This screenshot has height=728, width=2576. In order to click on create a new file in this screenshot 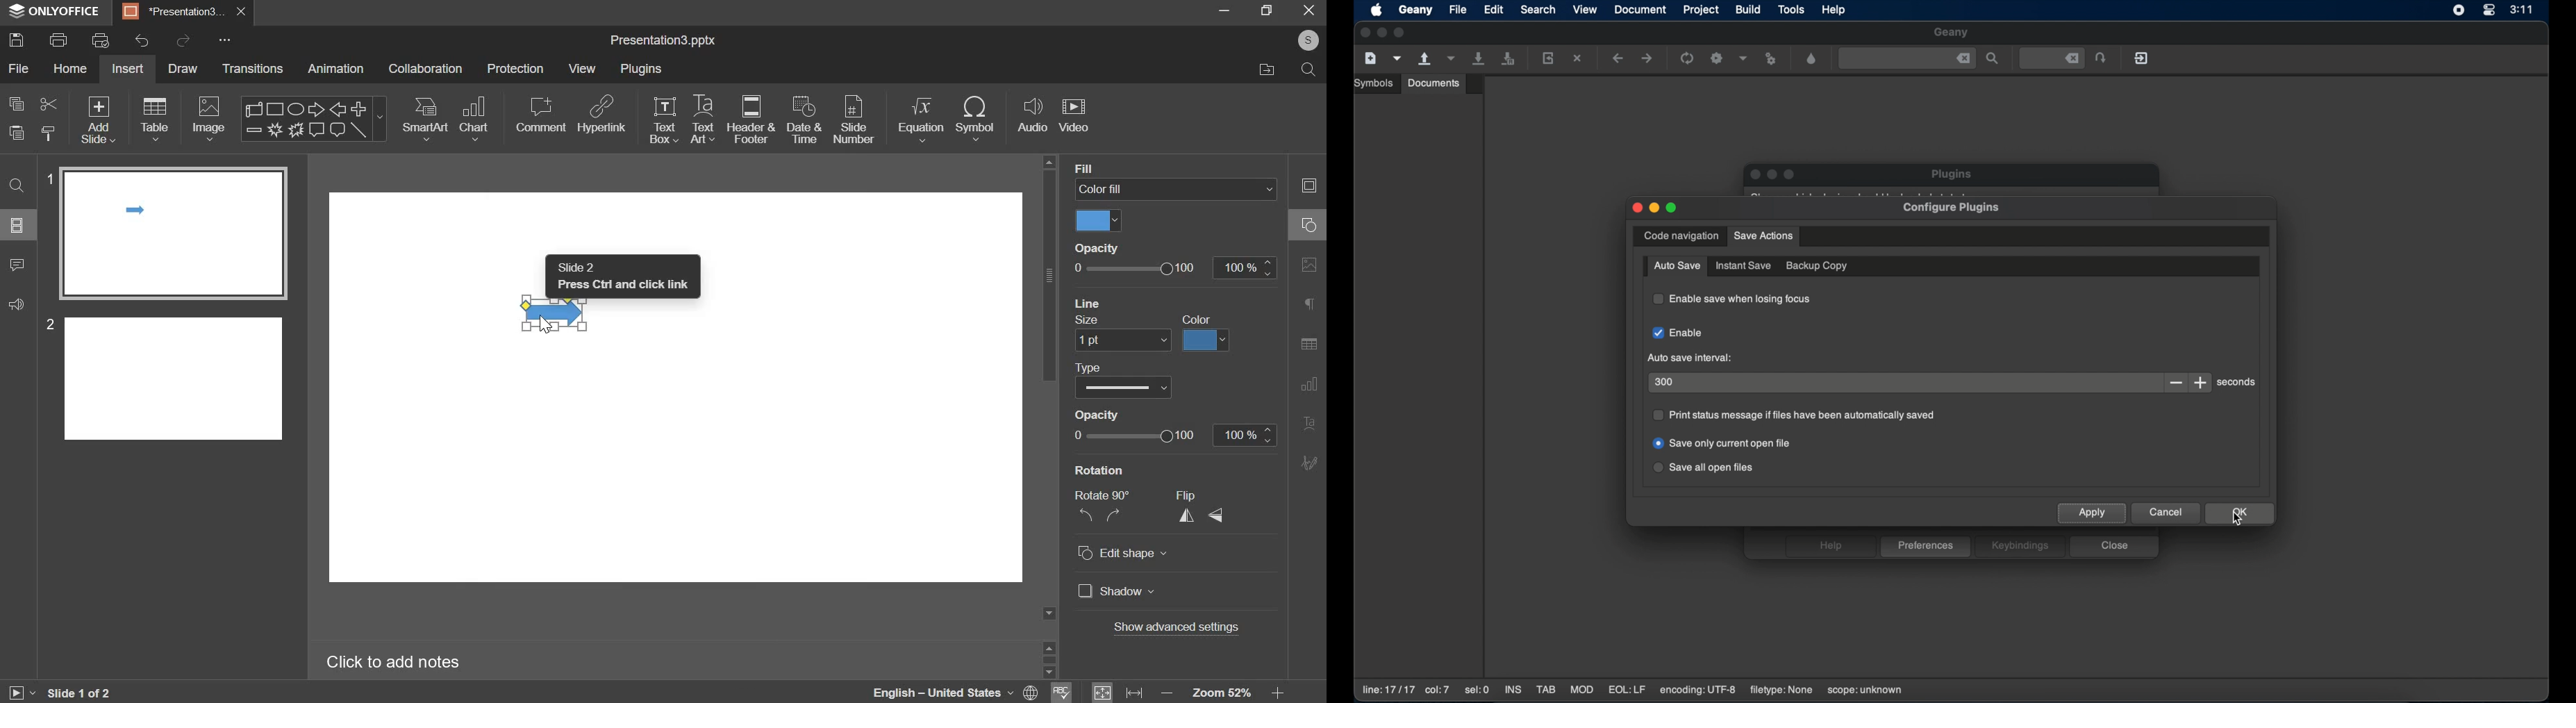, I will do `click(1371, 59)`.